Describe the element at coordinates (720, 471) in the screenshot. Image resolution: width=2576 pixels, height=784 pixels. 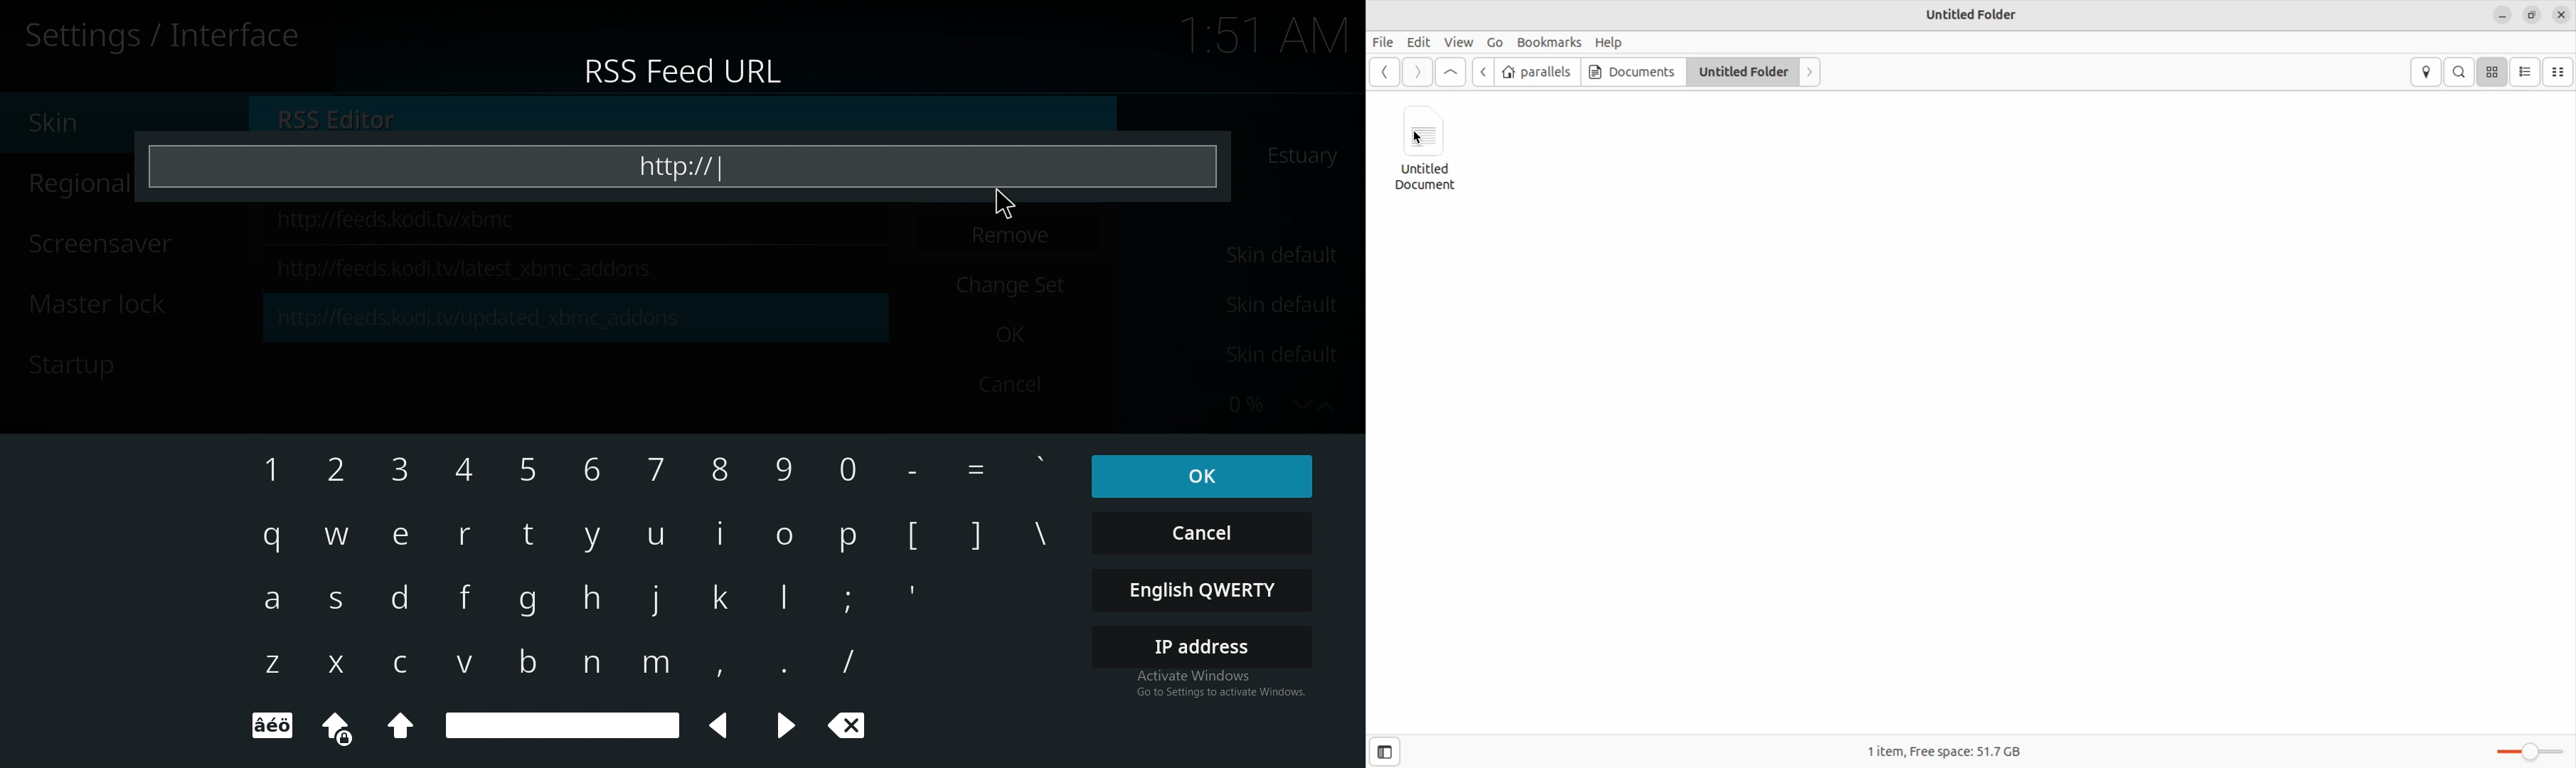
I see `keyboard Input` at that location.